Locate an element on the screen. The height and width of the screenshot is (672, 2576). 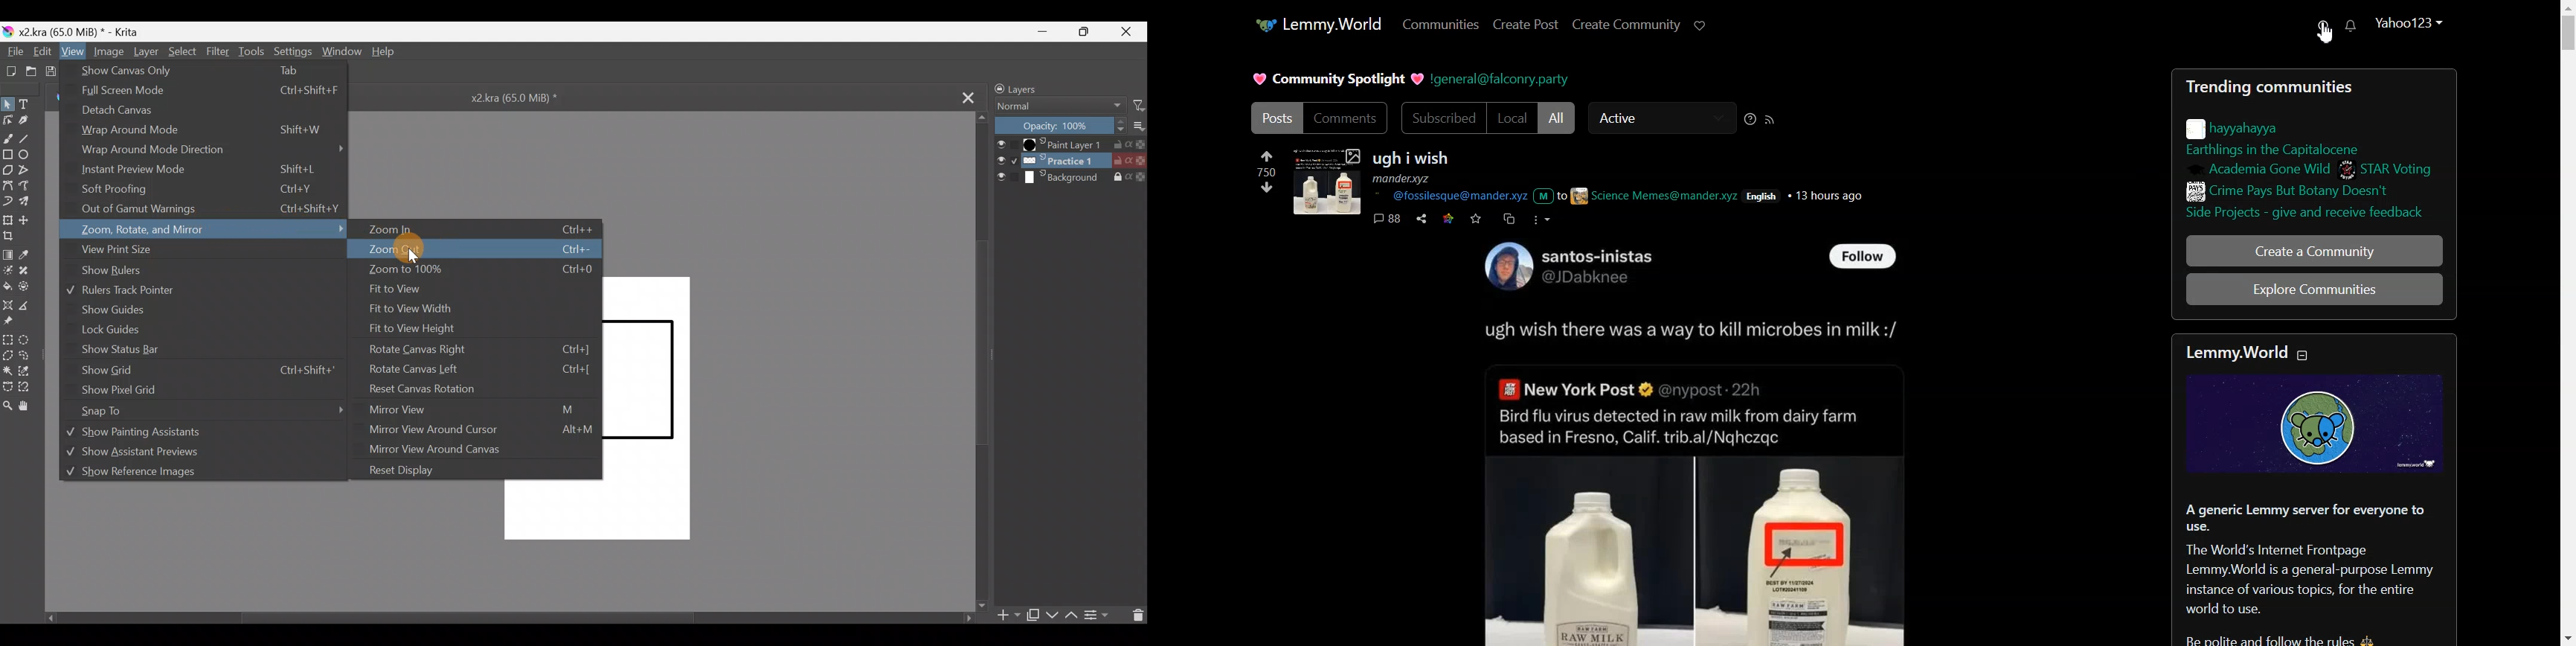
Zoom, rotate and mirror is located at coordinates (209, 230).